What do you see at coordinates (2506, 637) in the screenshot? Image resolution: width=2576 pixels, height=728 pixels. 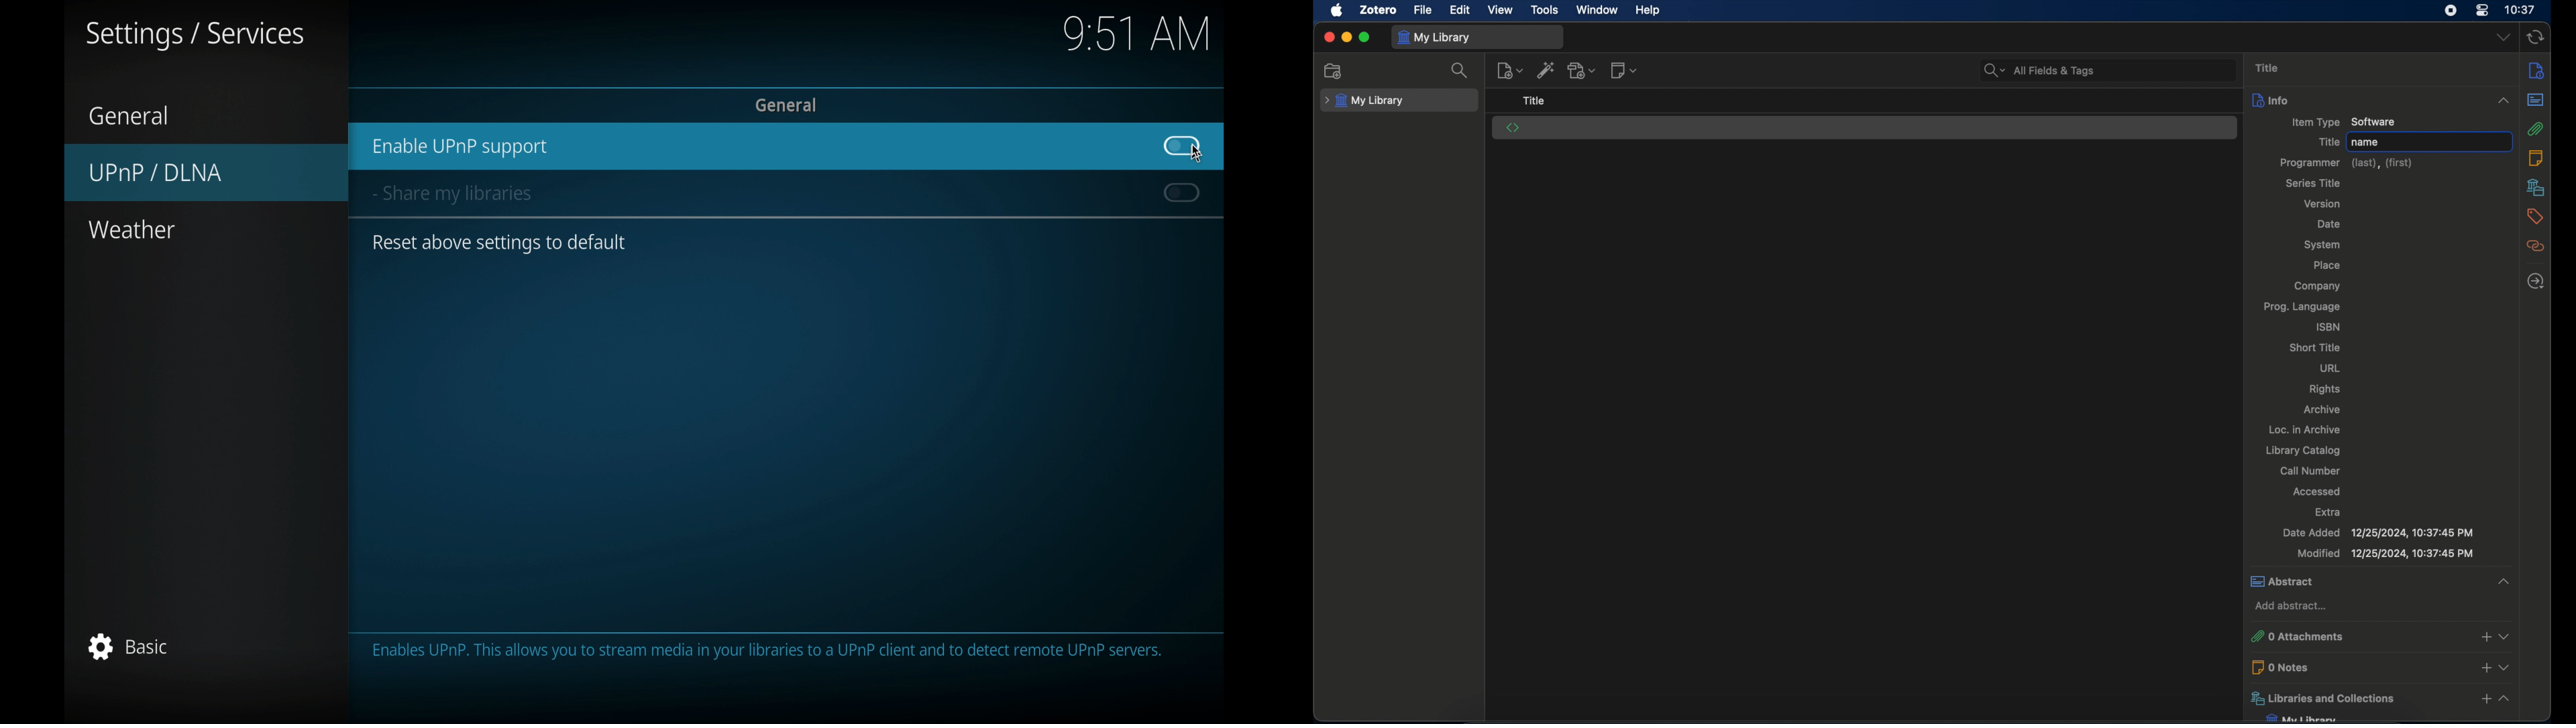 I see `dropdown` at bounding box center [2506, 637].